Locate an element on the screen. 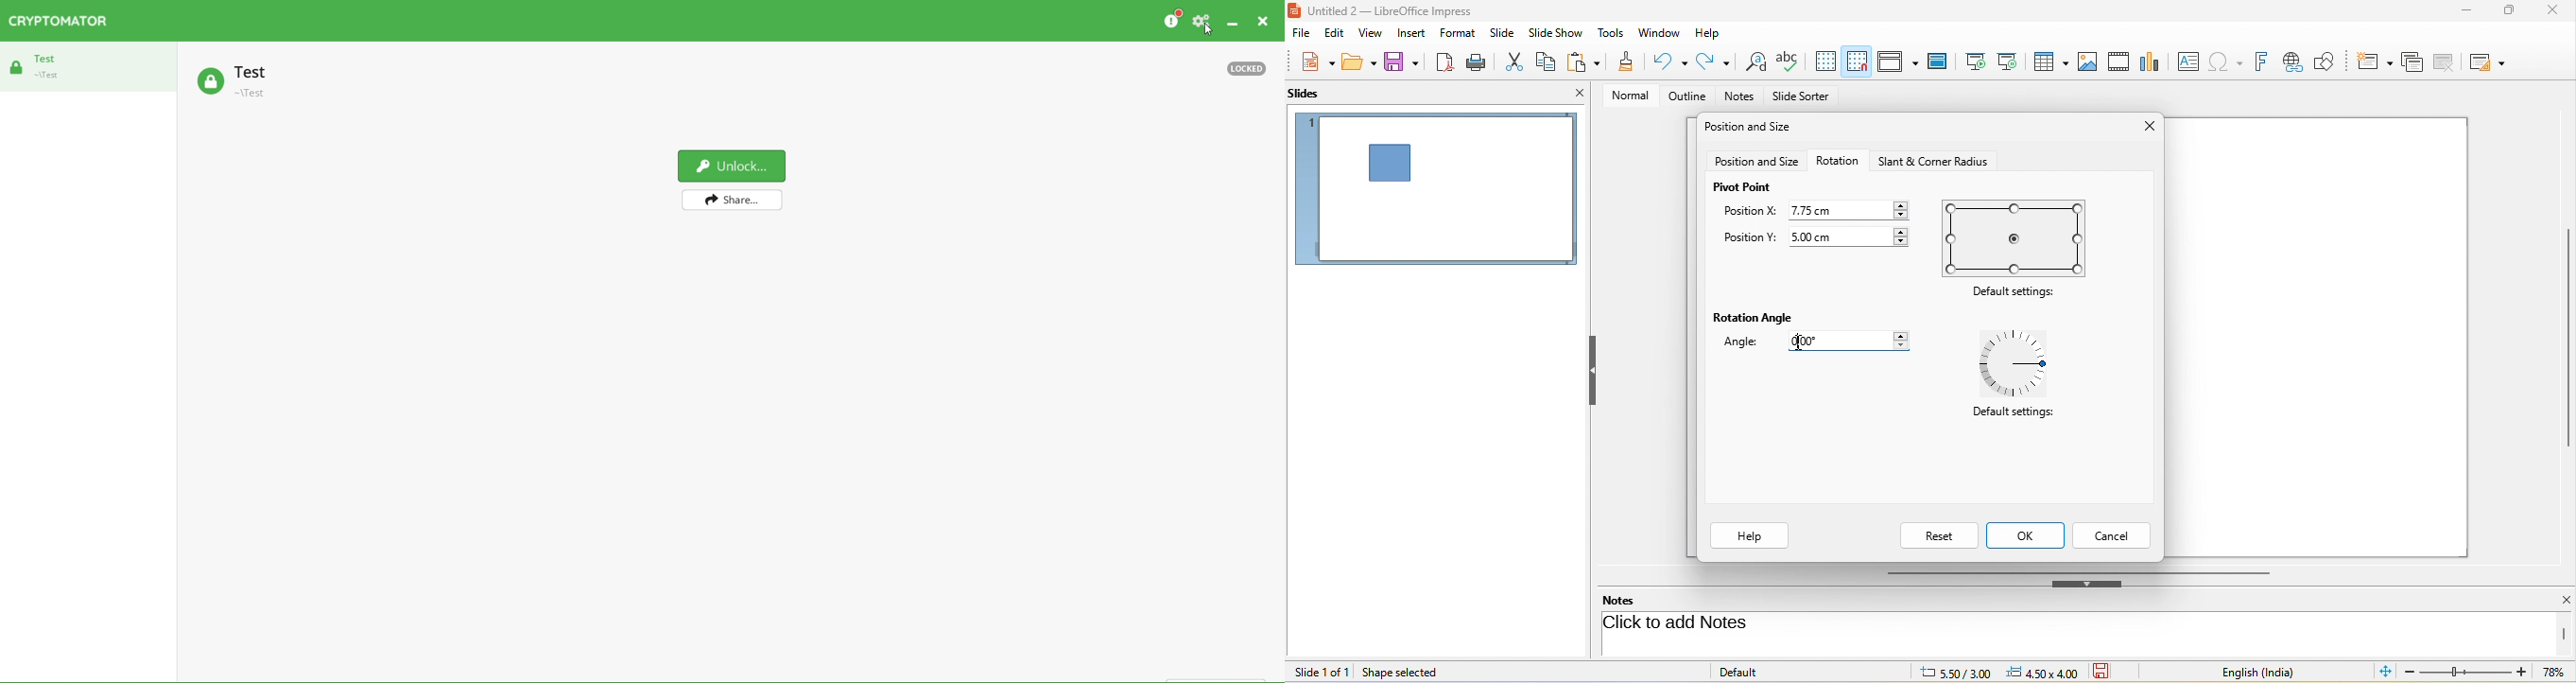  new is located at coordinates (1311, 63).